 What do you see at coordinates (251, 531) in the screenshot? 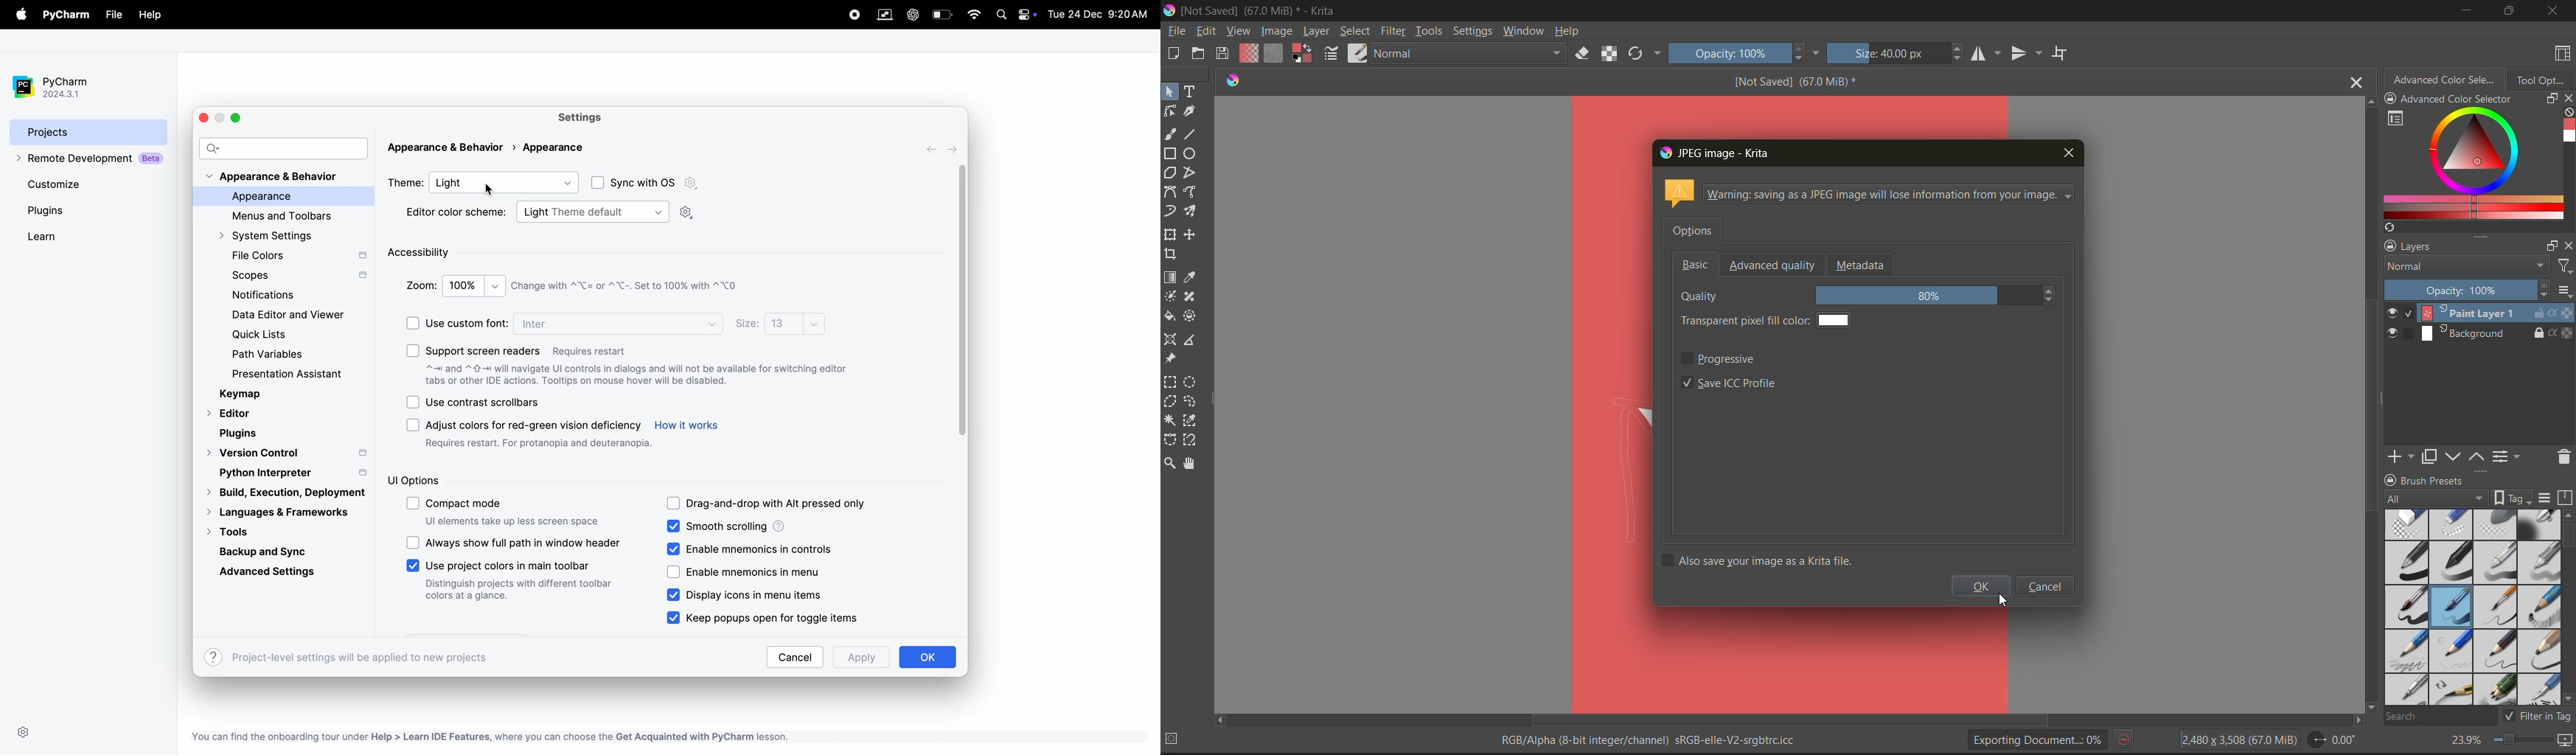
I see `tools` at bounding box center [251, 531].